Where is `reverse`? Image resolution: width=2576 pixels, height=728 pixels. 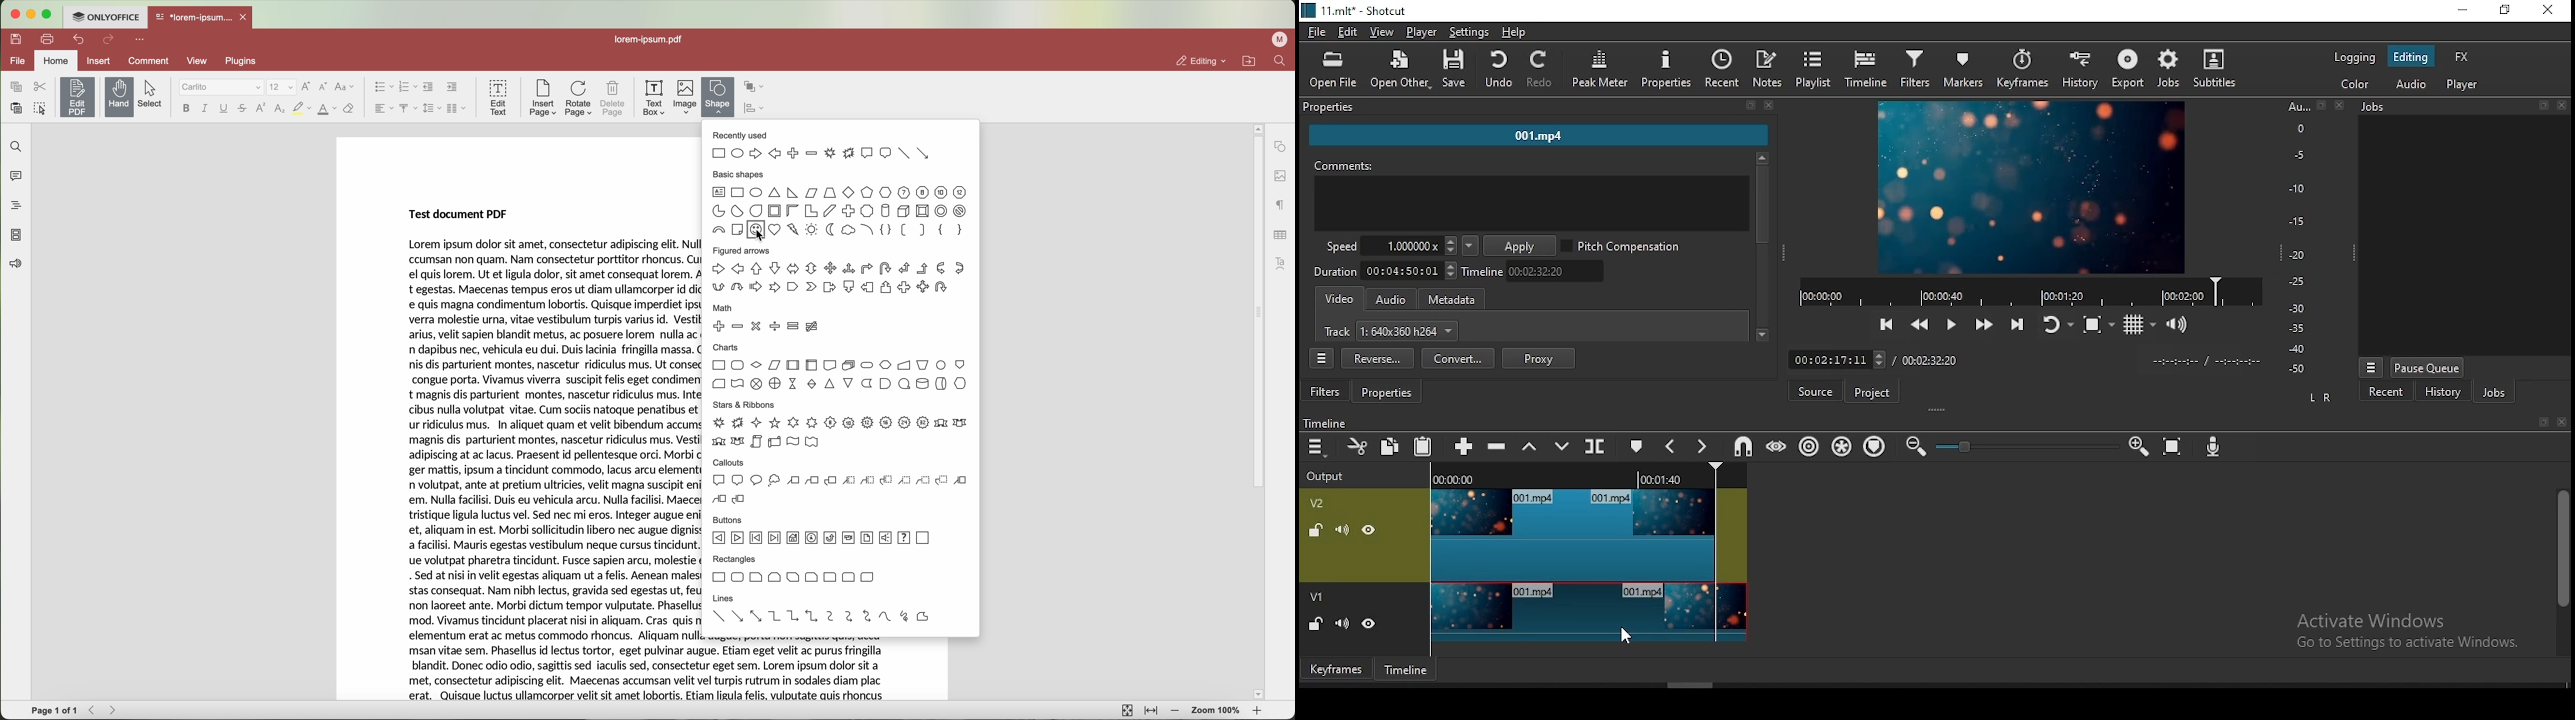
reverse is located at coordinates (1377, 359).